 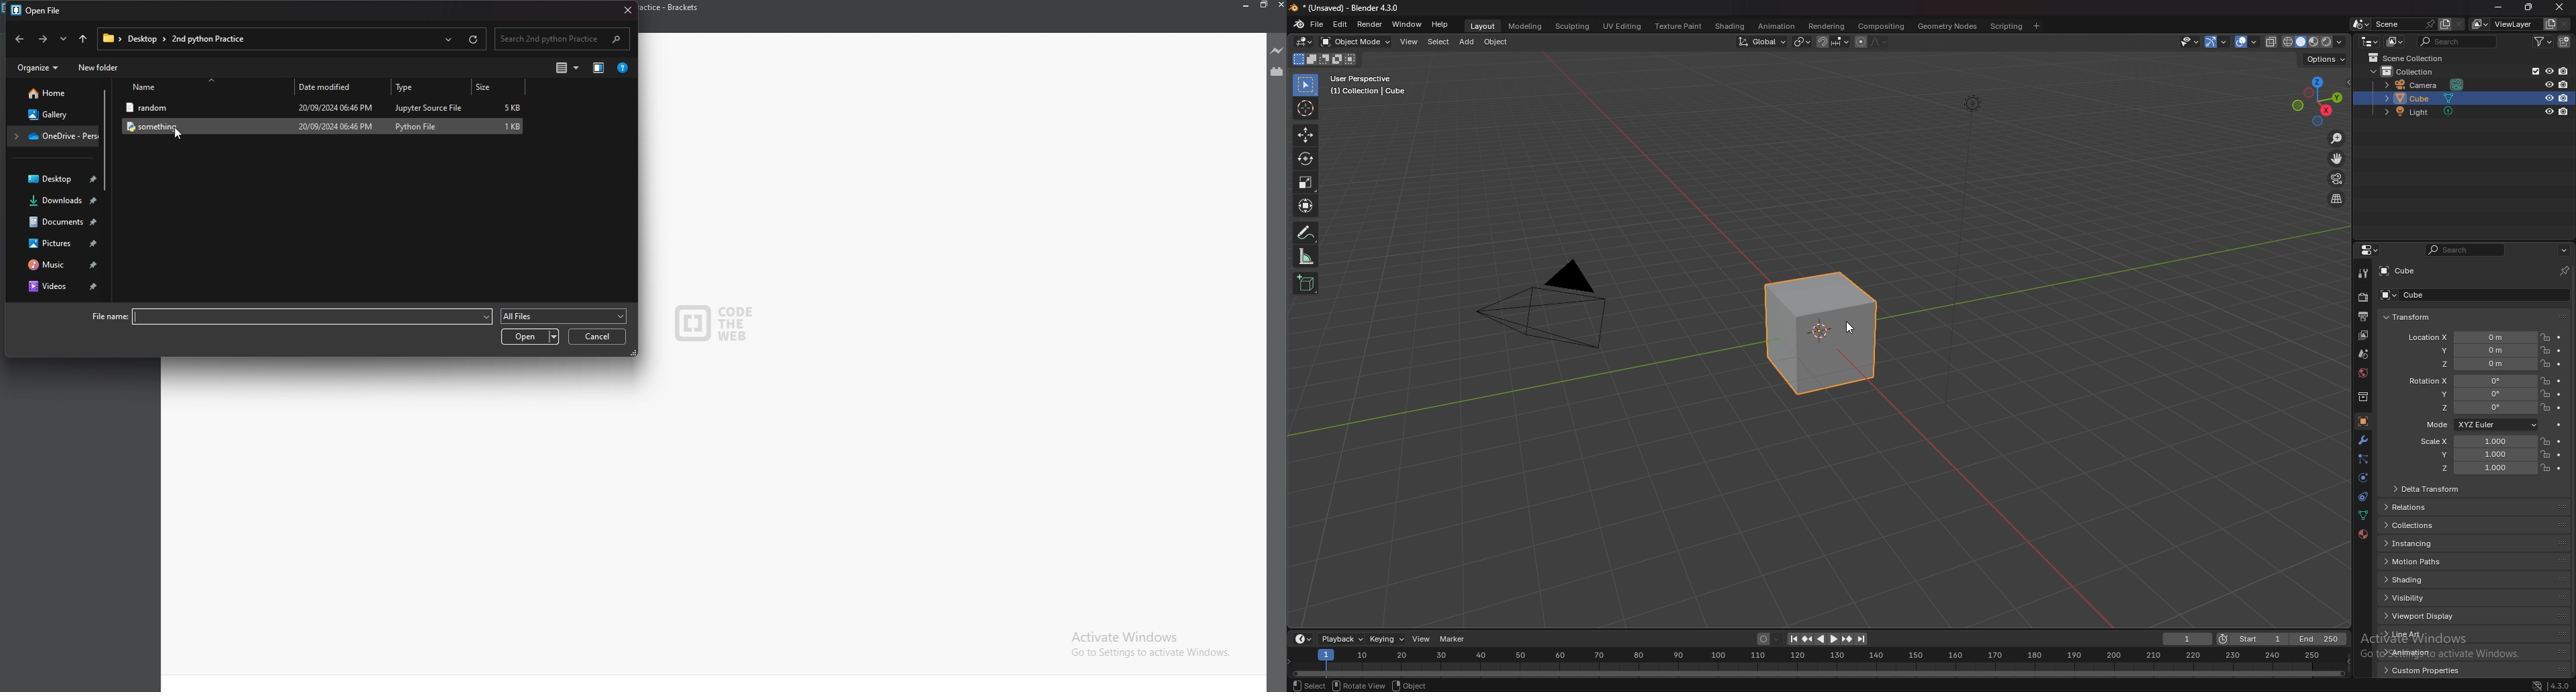 I want to click on 2nd python practice - brackets, so click(x=676, y=8).